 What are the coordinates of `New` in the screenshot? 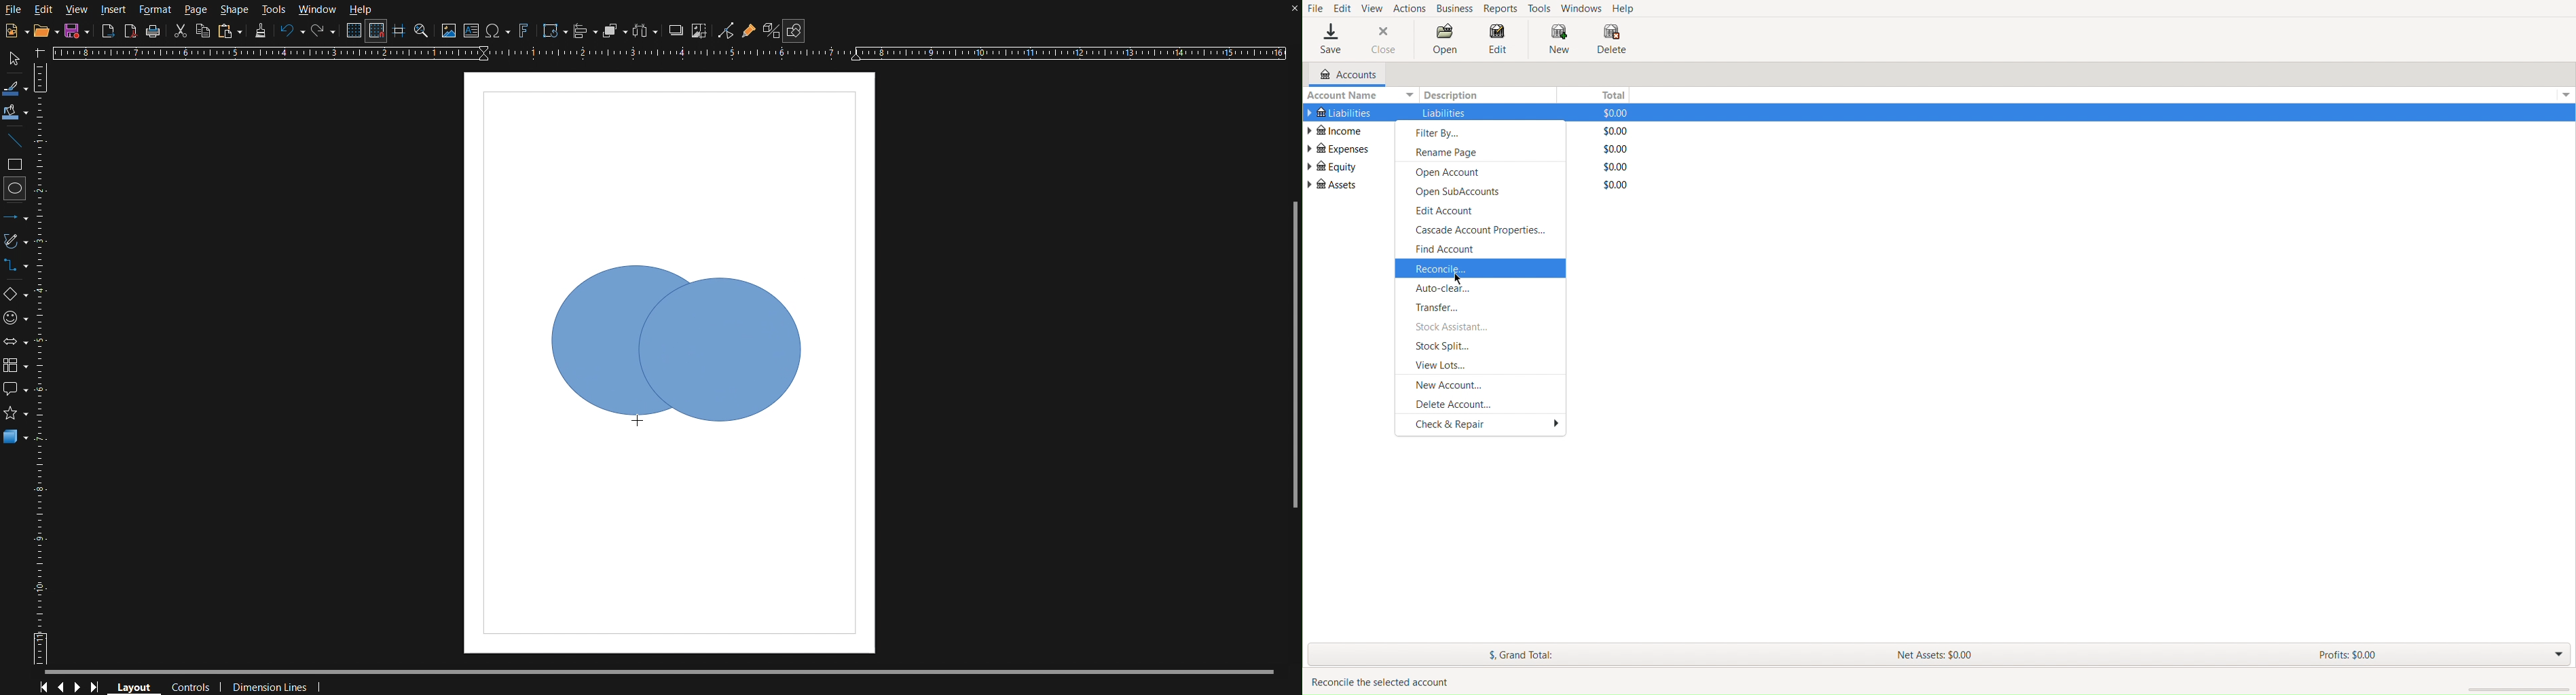 It's located at (75, 32).